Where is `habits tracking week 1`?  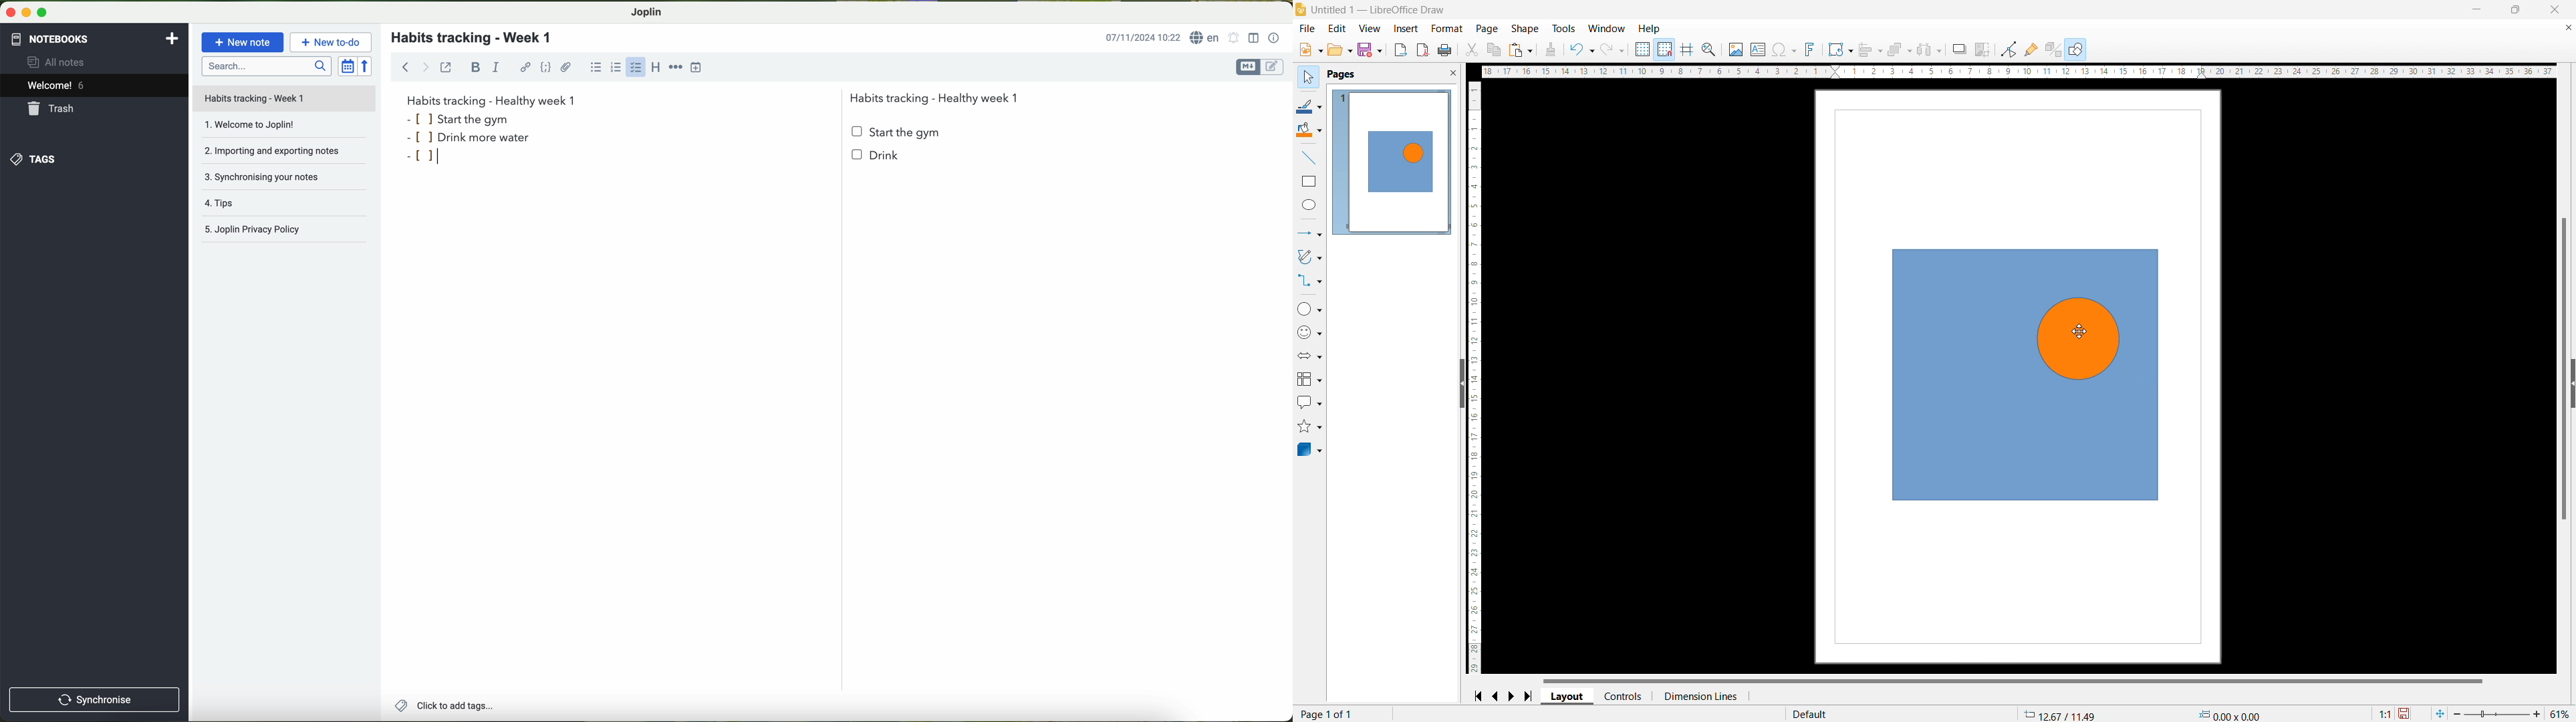 habits tracking week 1 is located at coordinates (491, 100).